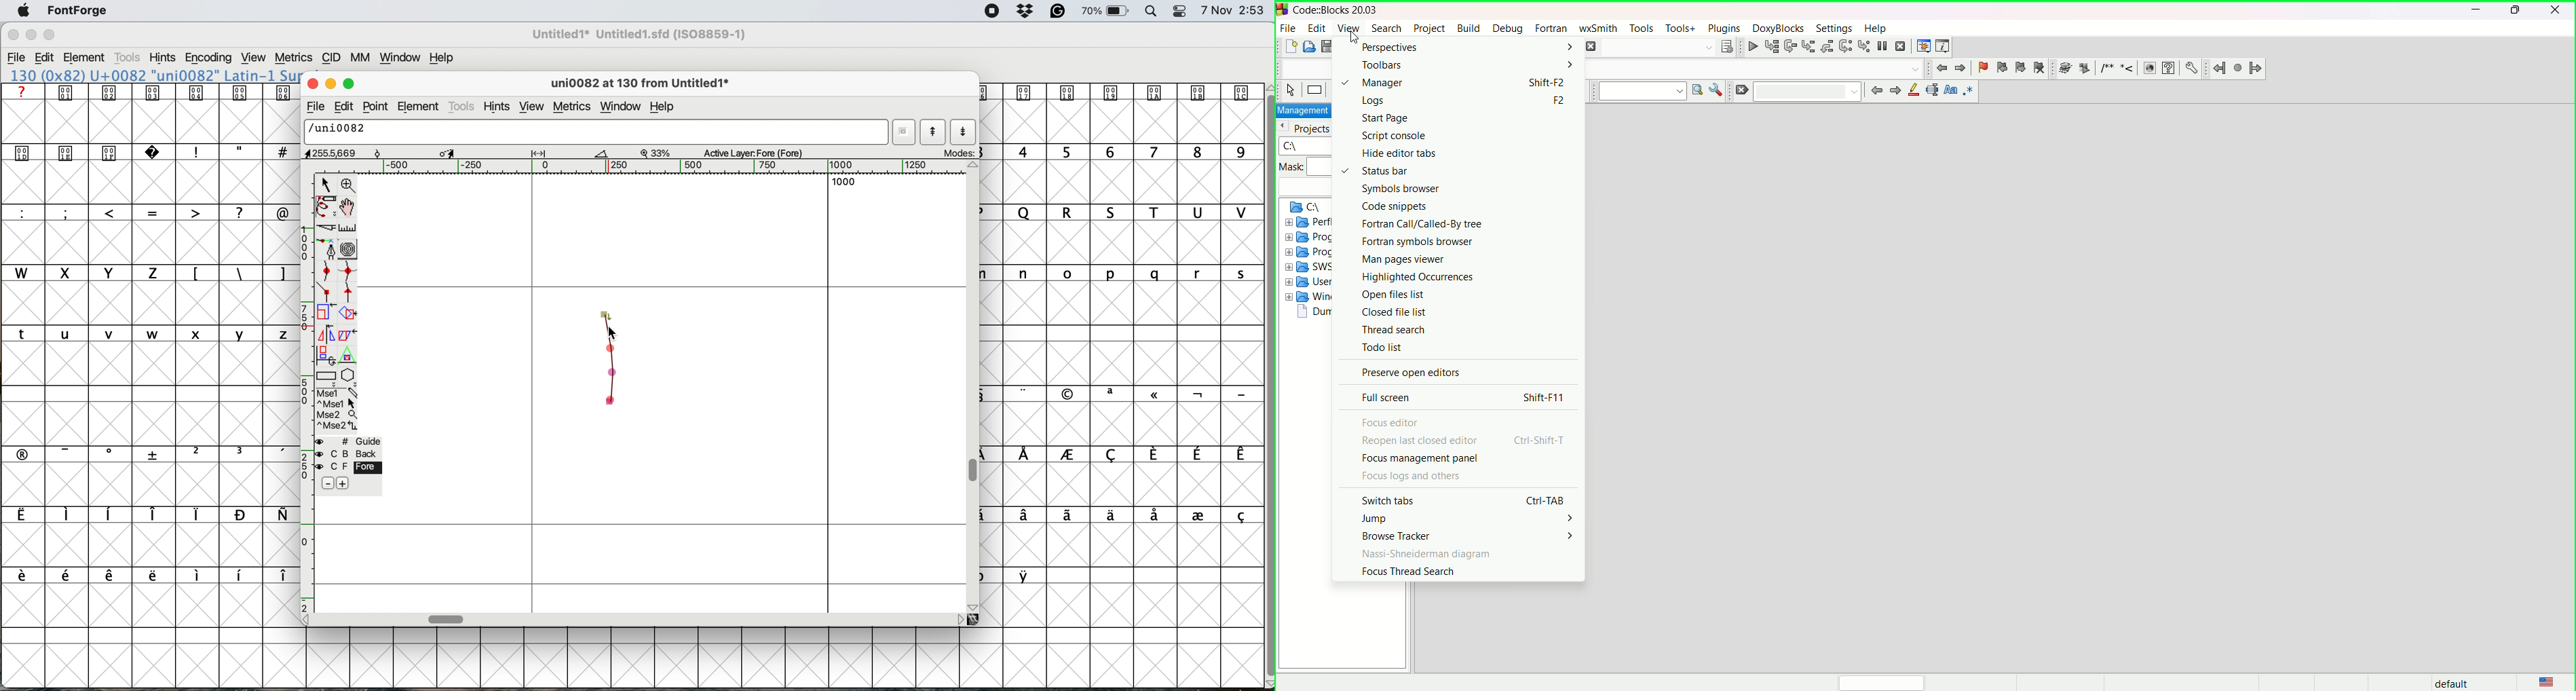  What do you see at coordinates (657, 153) in the screenshot?
I see `zoom factor` at bounding box center [657, 153].